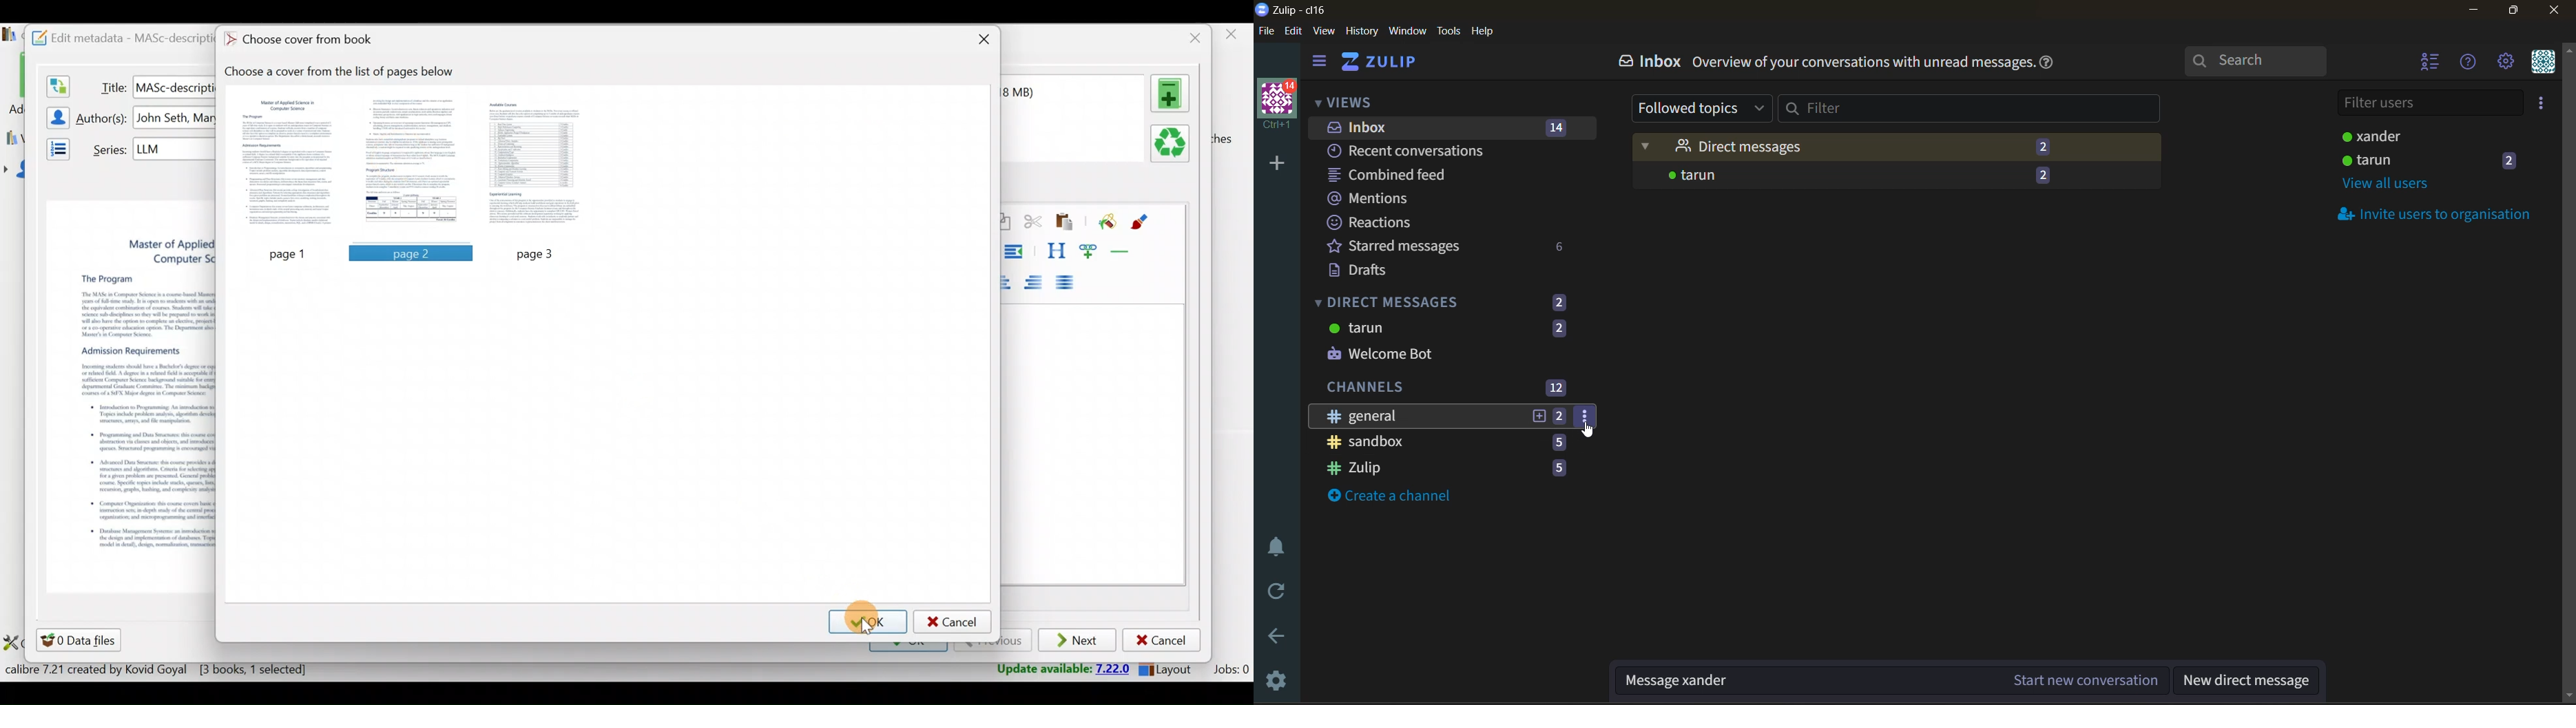 Image resolution: width=2576 pixels, height=728 pixels. I want to click on Layouts, so click(1170, 669).